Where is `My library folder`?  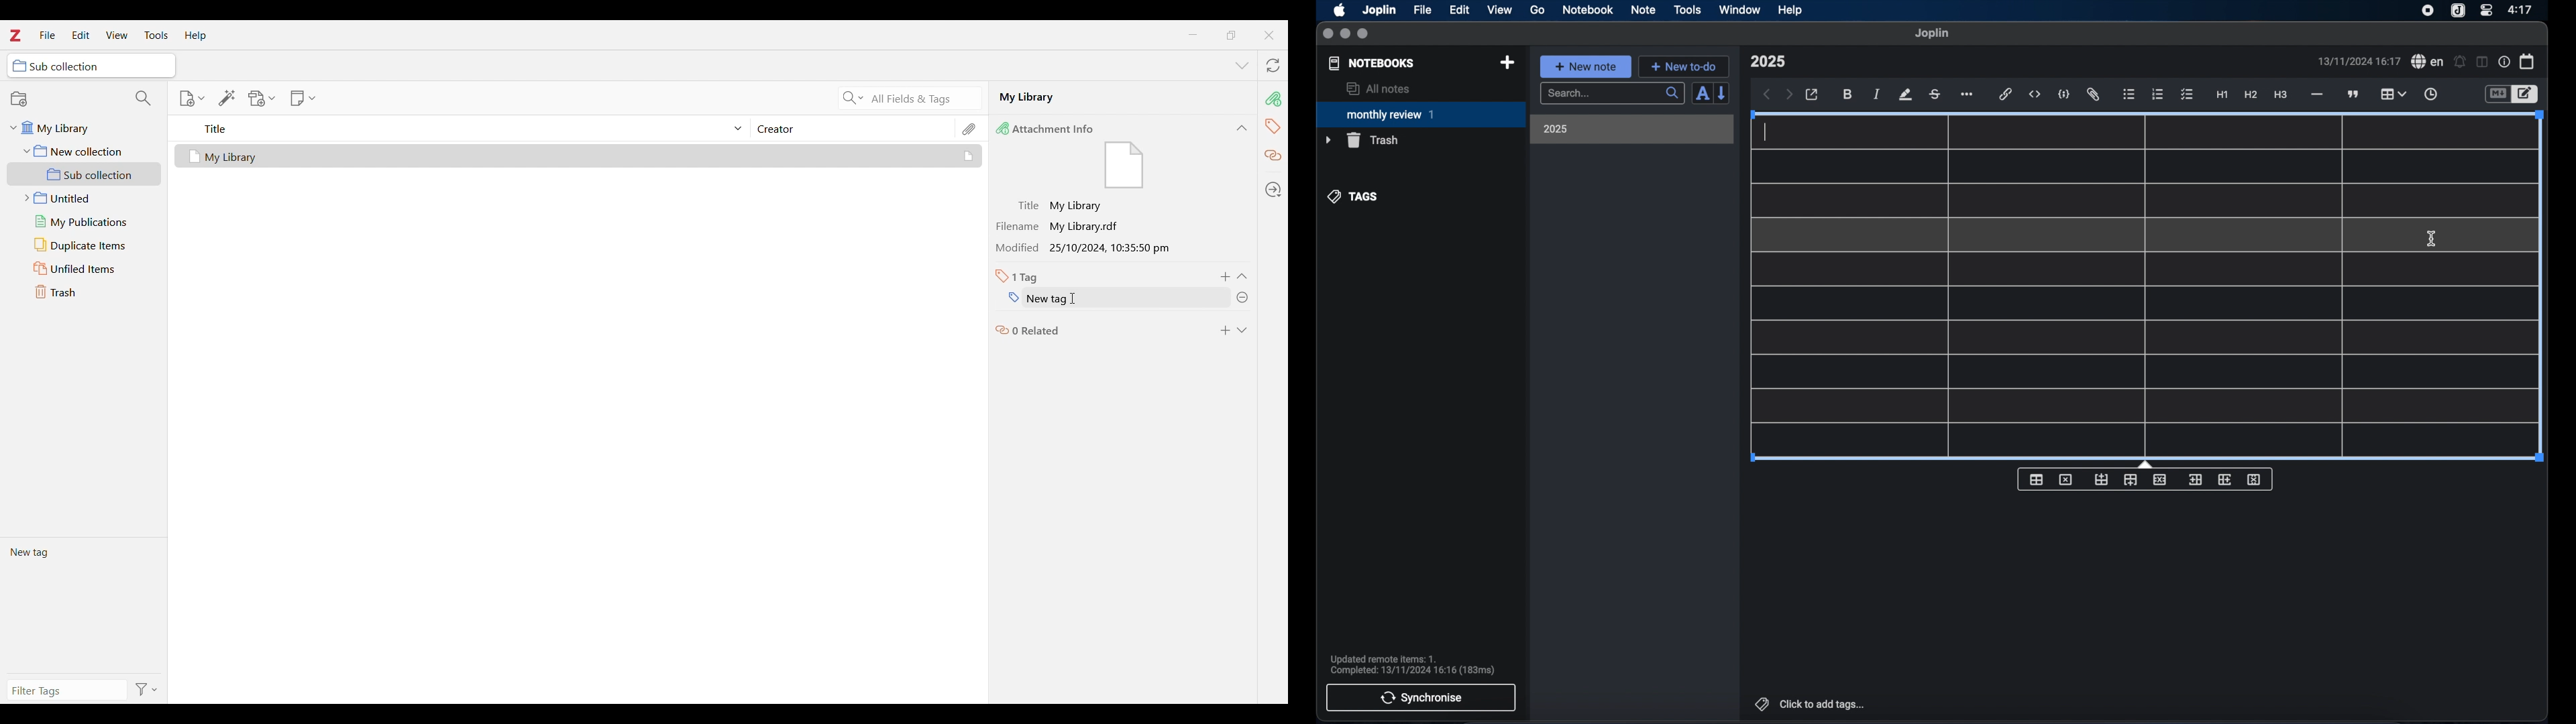
My library folder is located at coordinates (82, 126).